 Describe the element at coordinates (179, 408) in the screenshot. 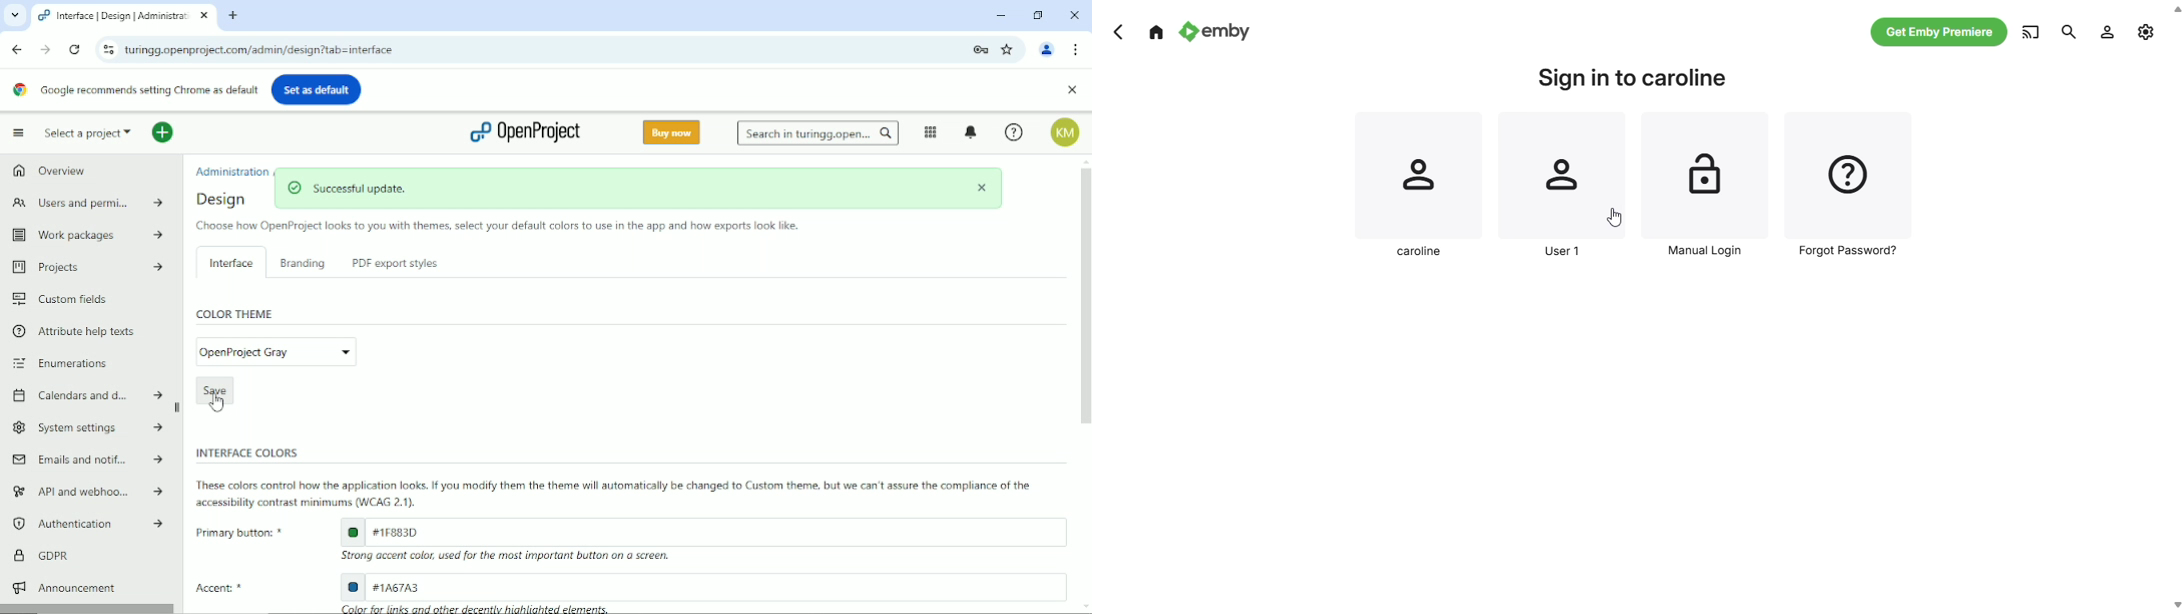

I see `hide sidebar` at that location.